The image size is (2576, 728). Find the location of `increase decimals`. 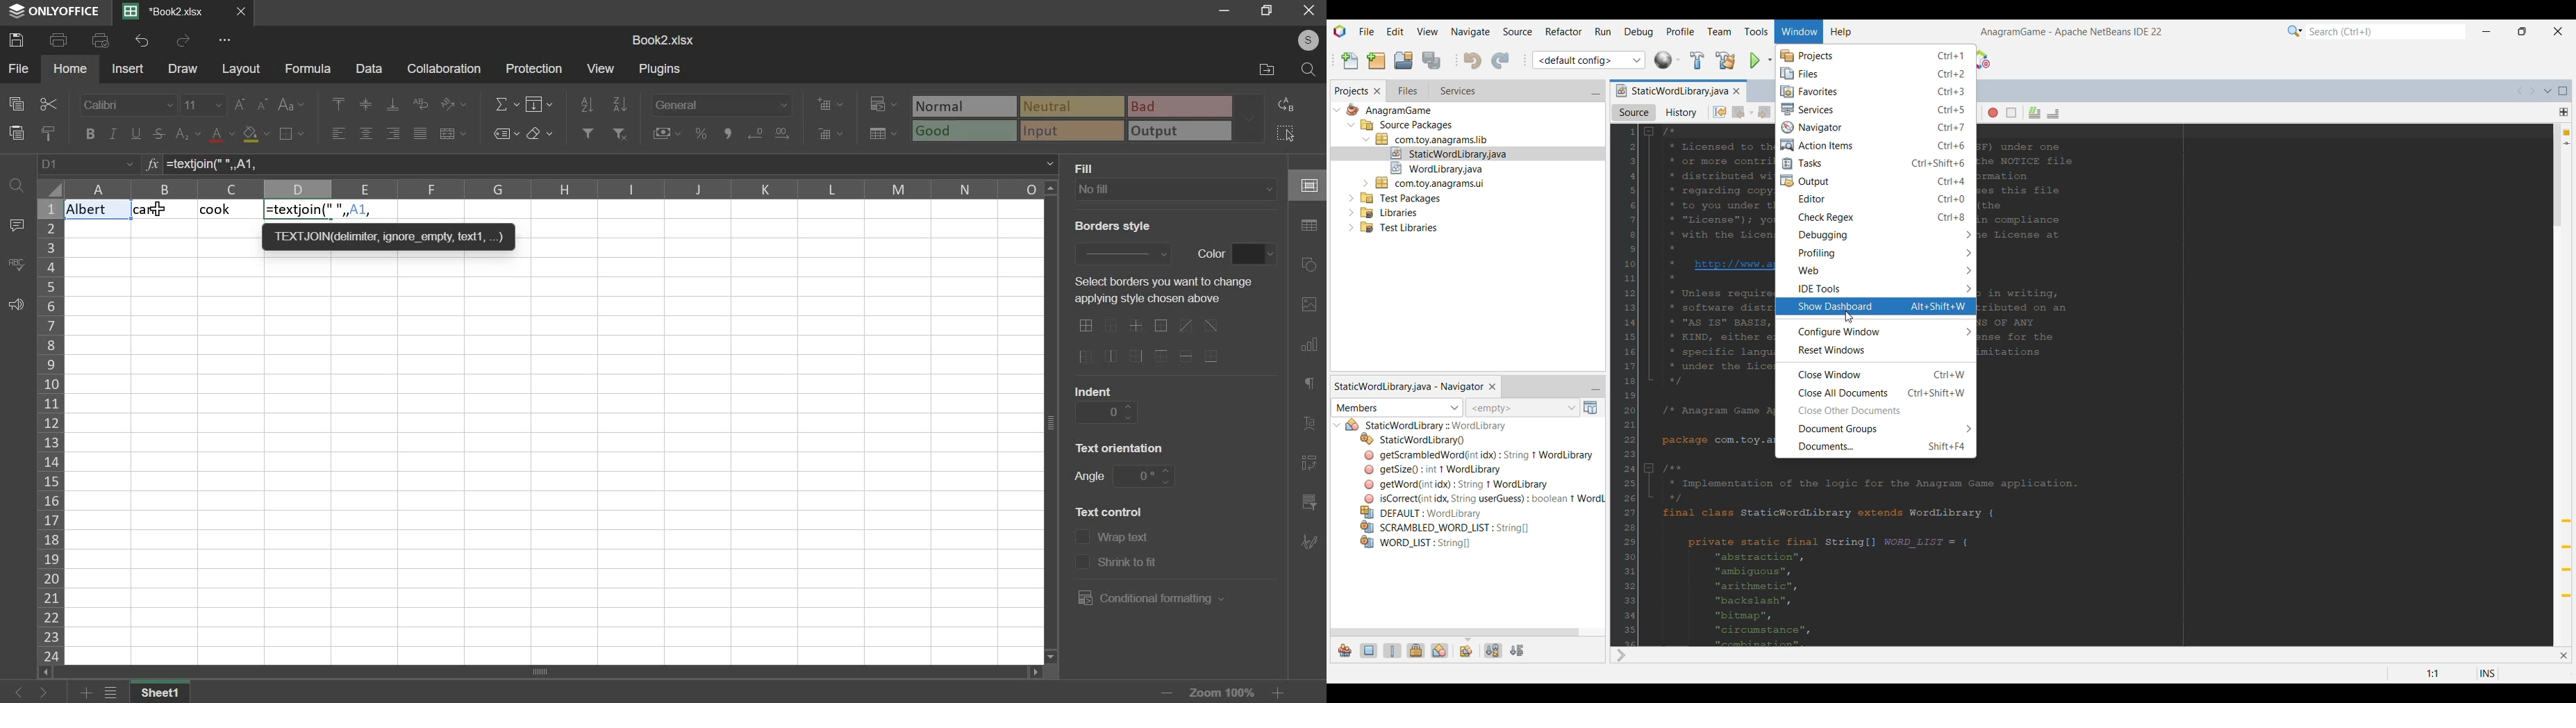

increase decimals is located at coordinates (756, 131).